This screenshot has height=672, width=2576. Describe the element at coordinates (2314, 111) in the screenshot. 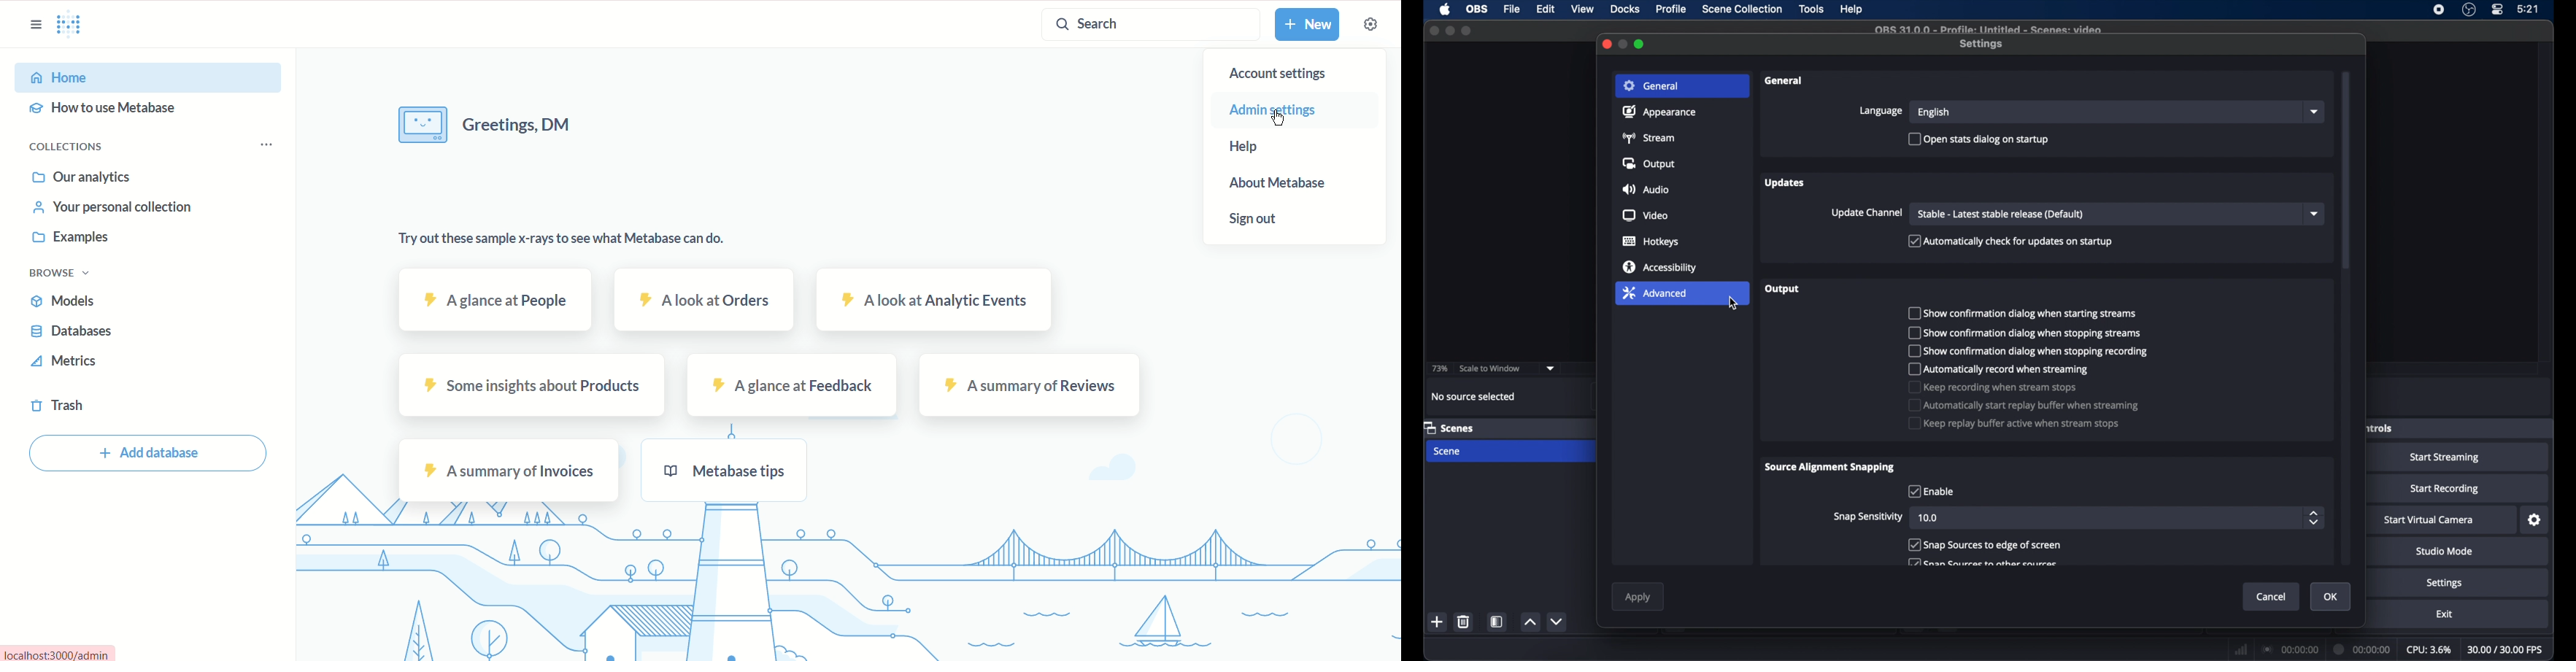

I see `dropdown` at that location.